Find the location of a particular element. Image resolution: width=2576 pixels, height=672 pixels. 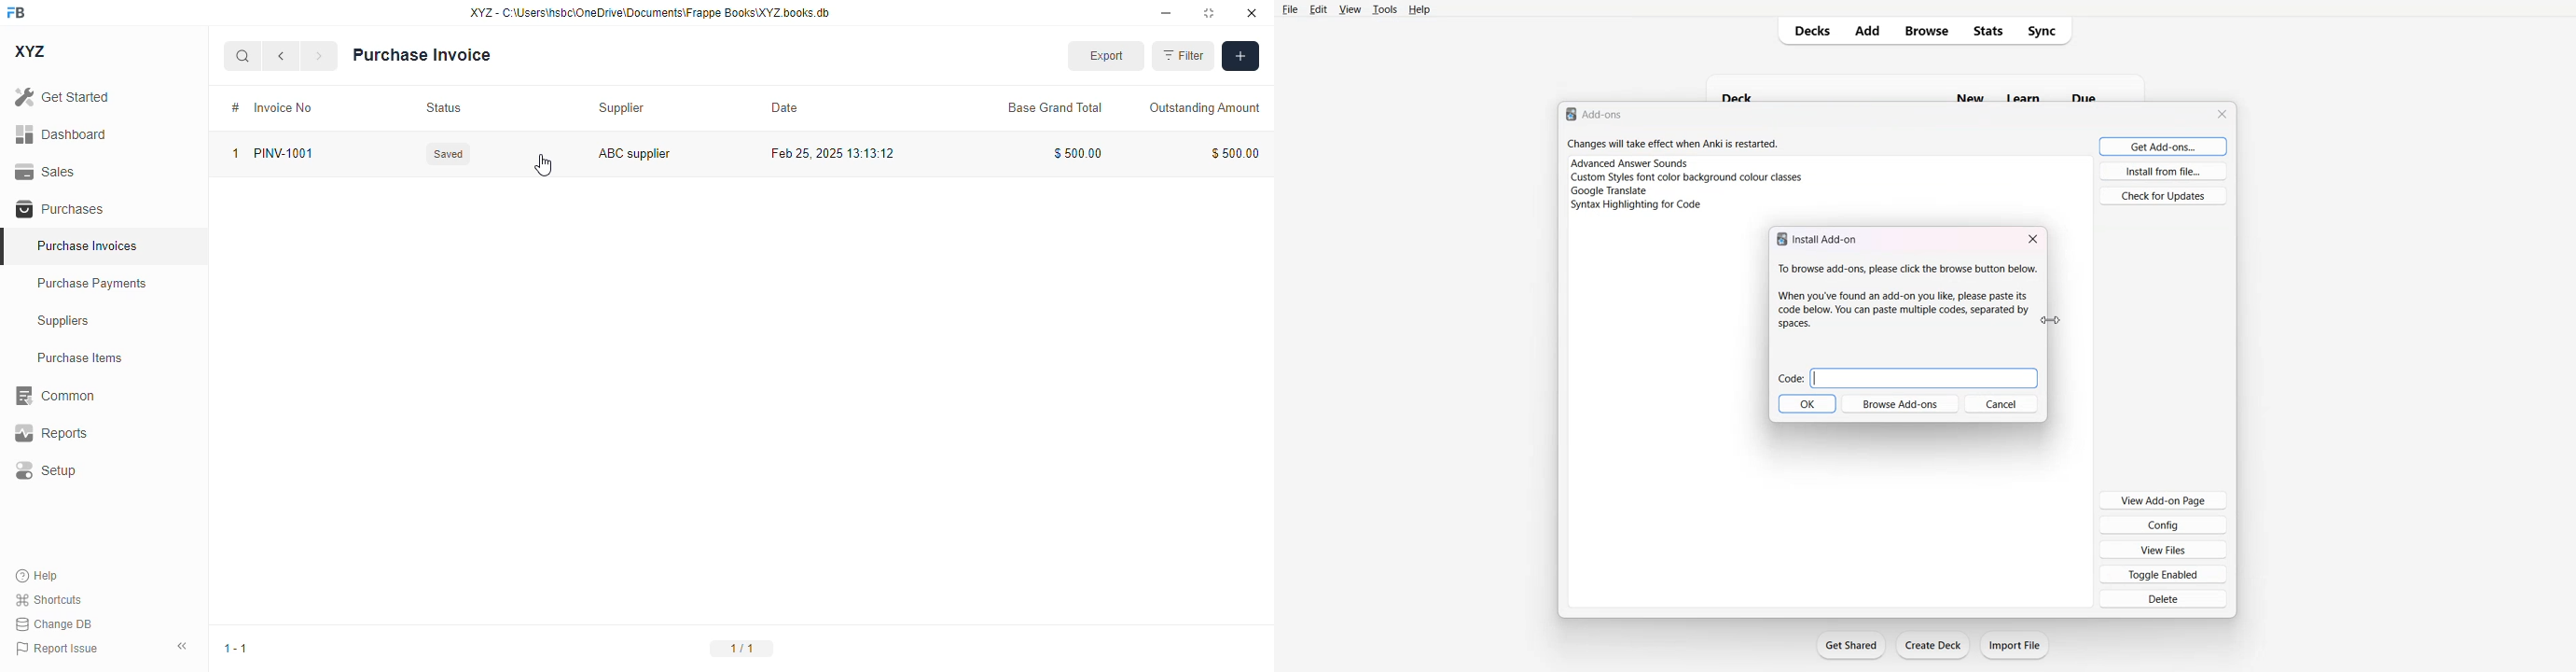

shortcuts is located at coordinates (49, 599).